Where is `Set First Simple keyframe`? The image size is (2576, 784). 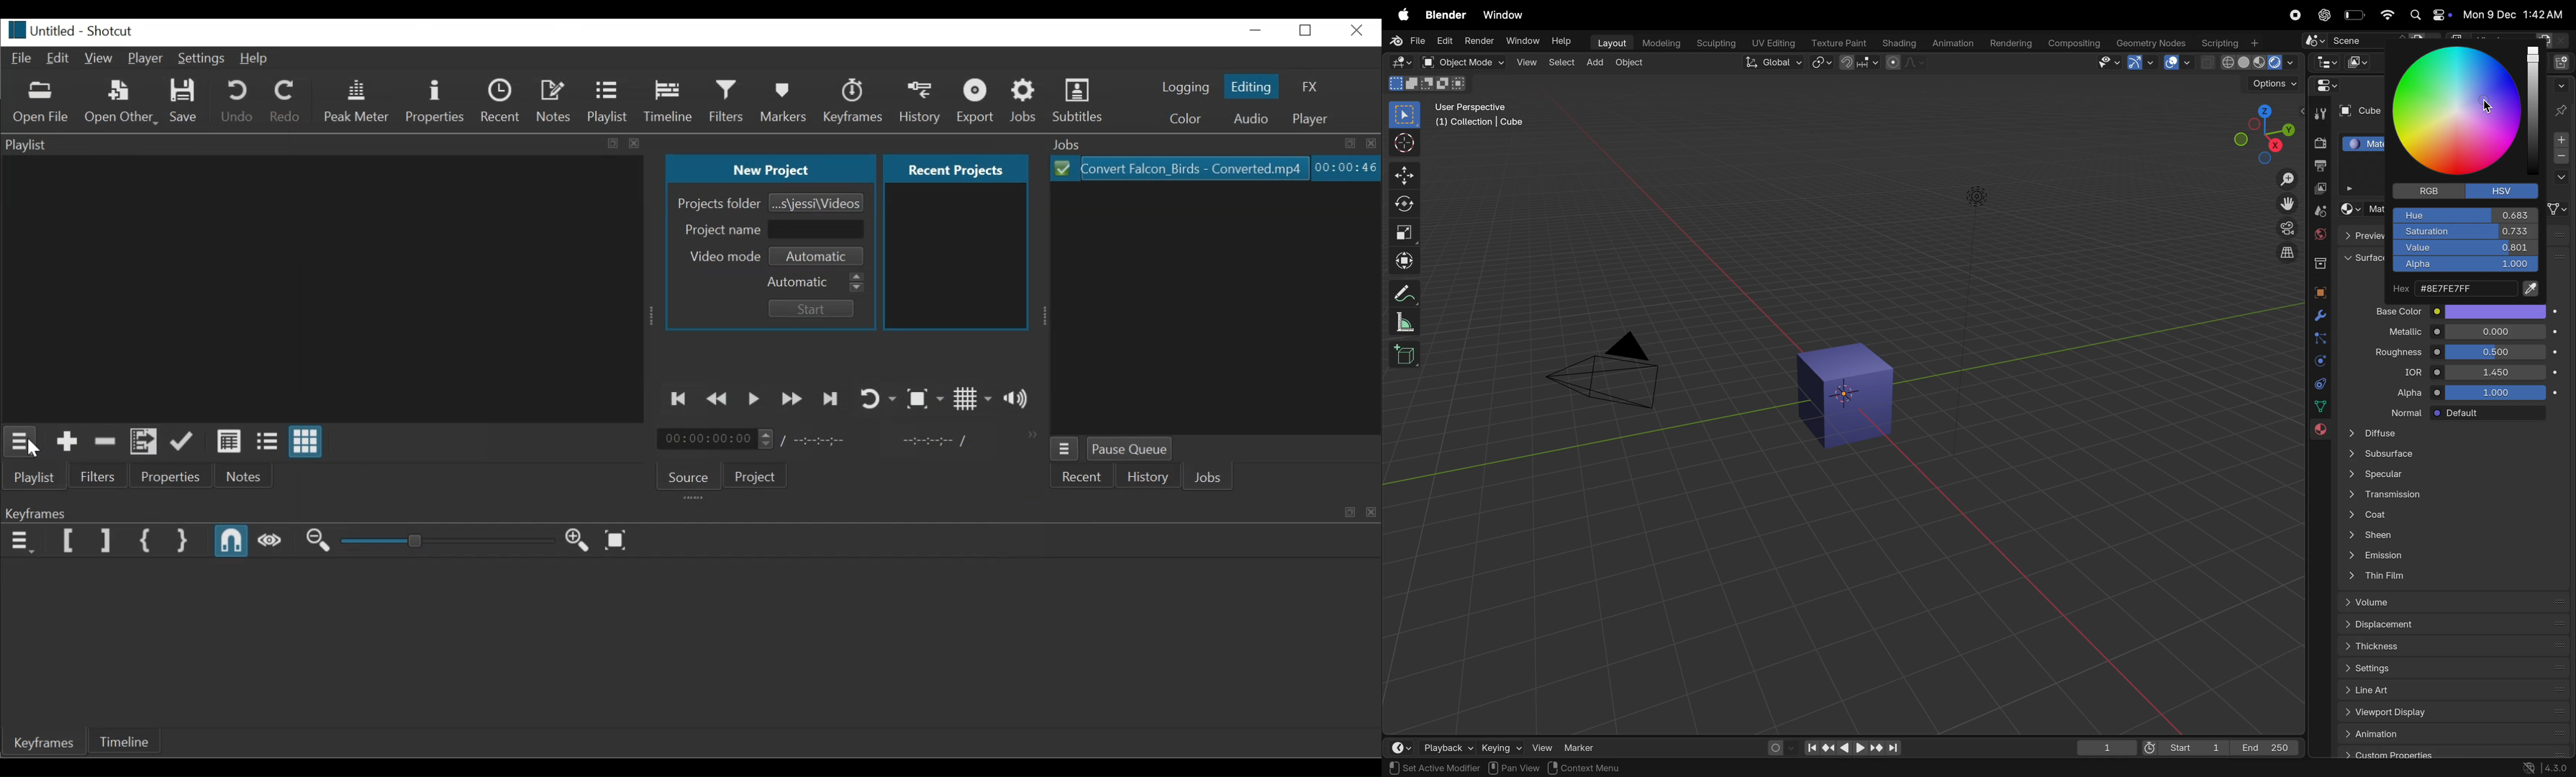 Set First Simple keyframe is located at coordinates (148, 541).